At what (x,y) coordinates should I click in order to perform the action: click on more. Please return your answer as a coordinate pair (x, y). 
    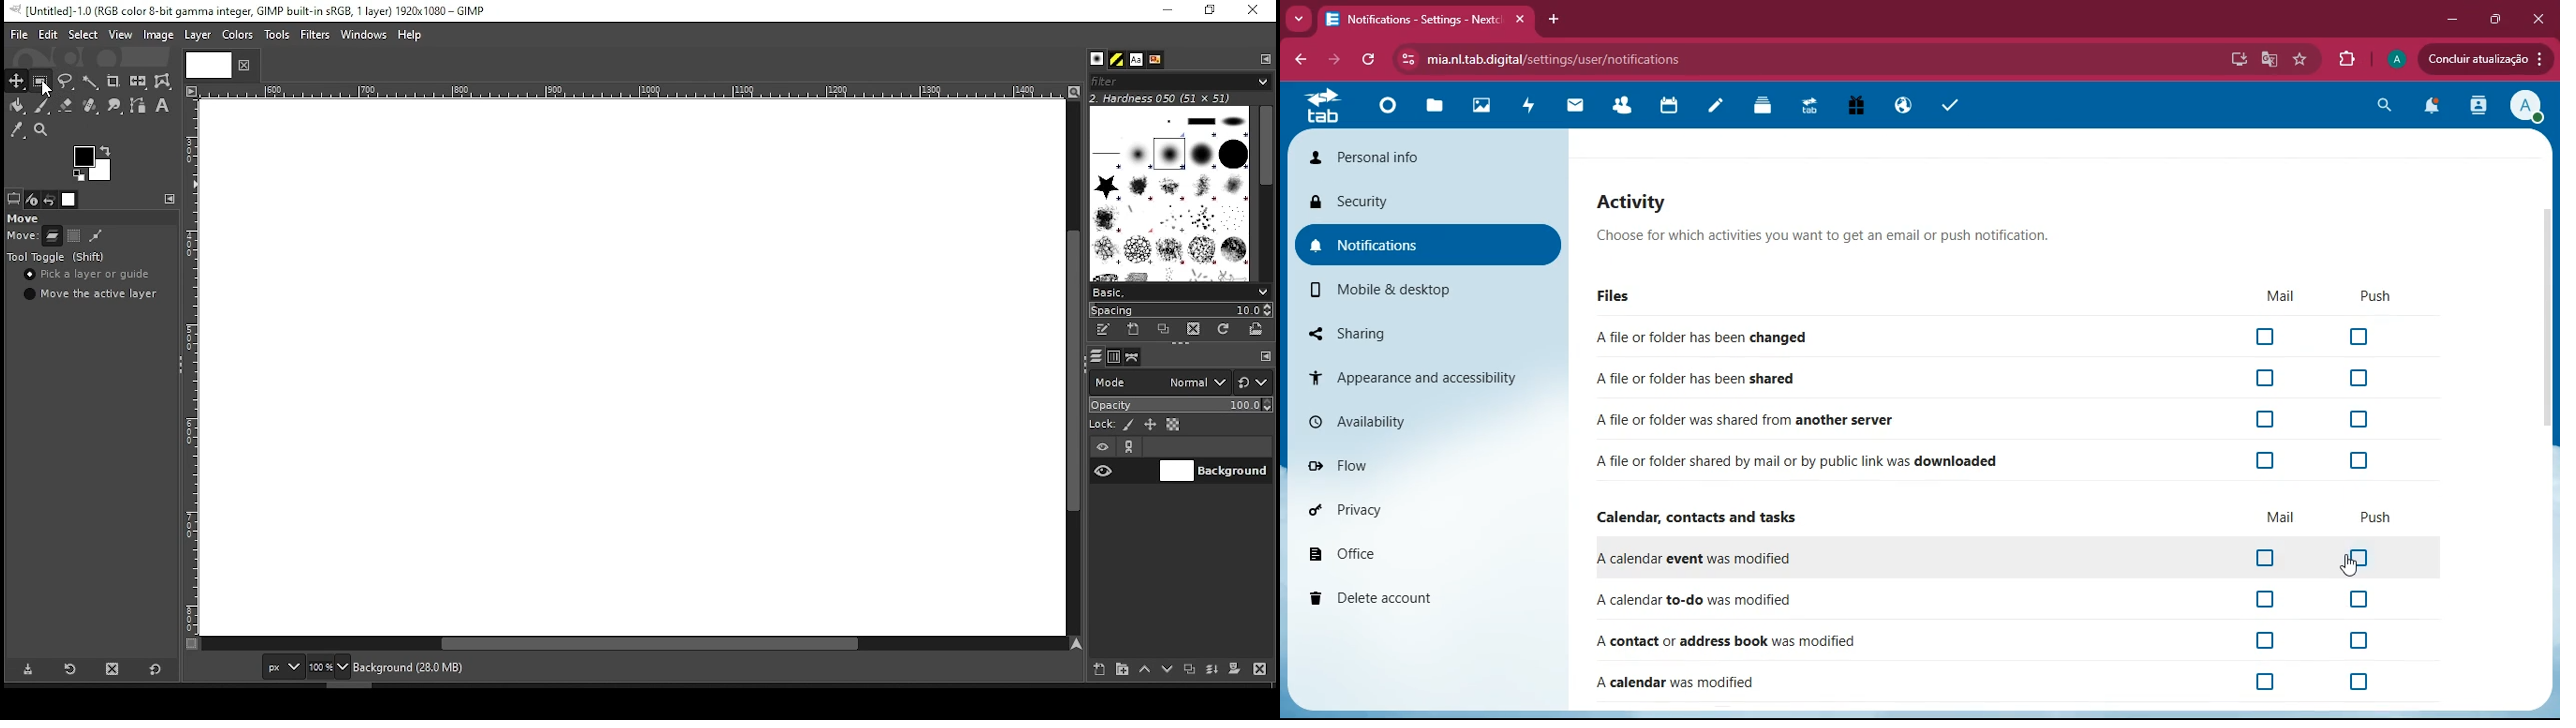
    Looking at the image, I should click on (1297, 20).